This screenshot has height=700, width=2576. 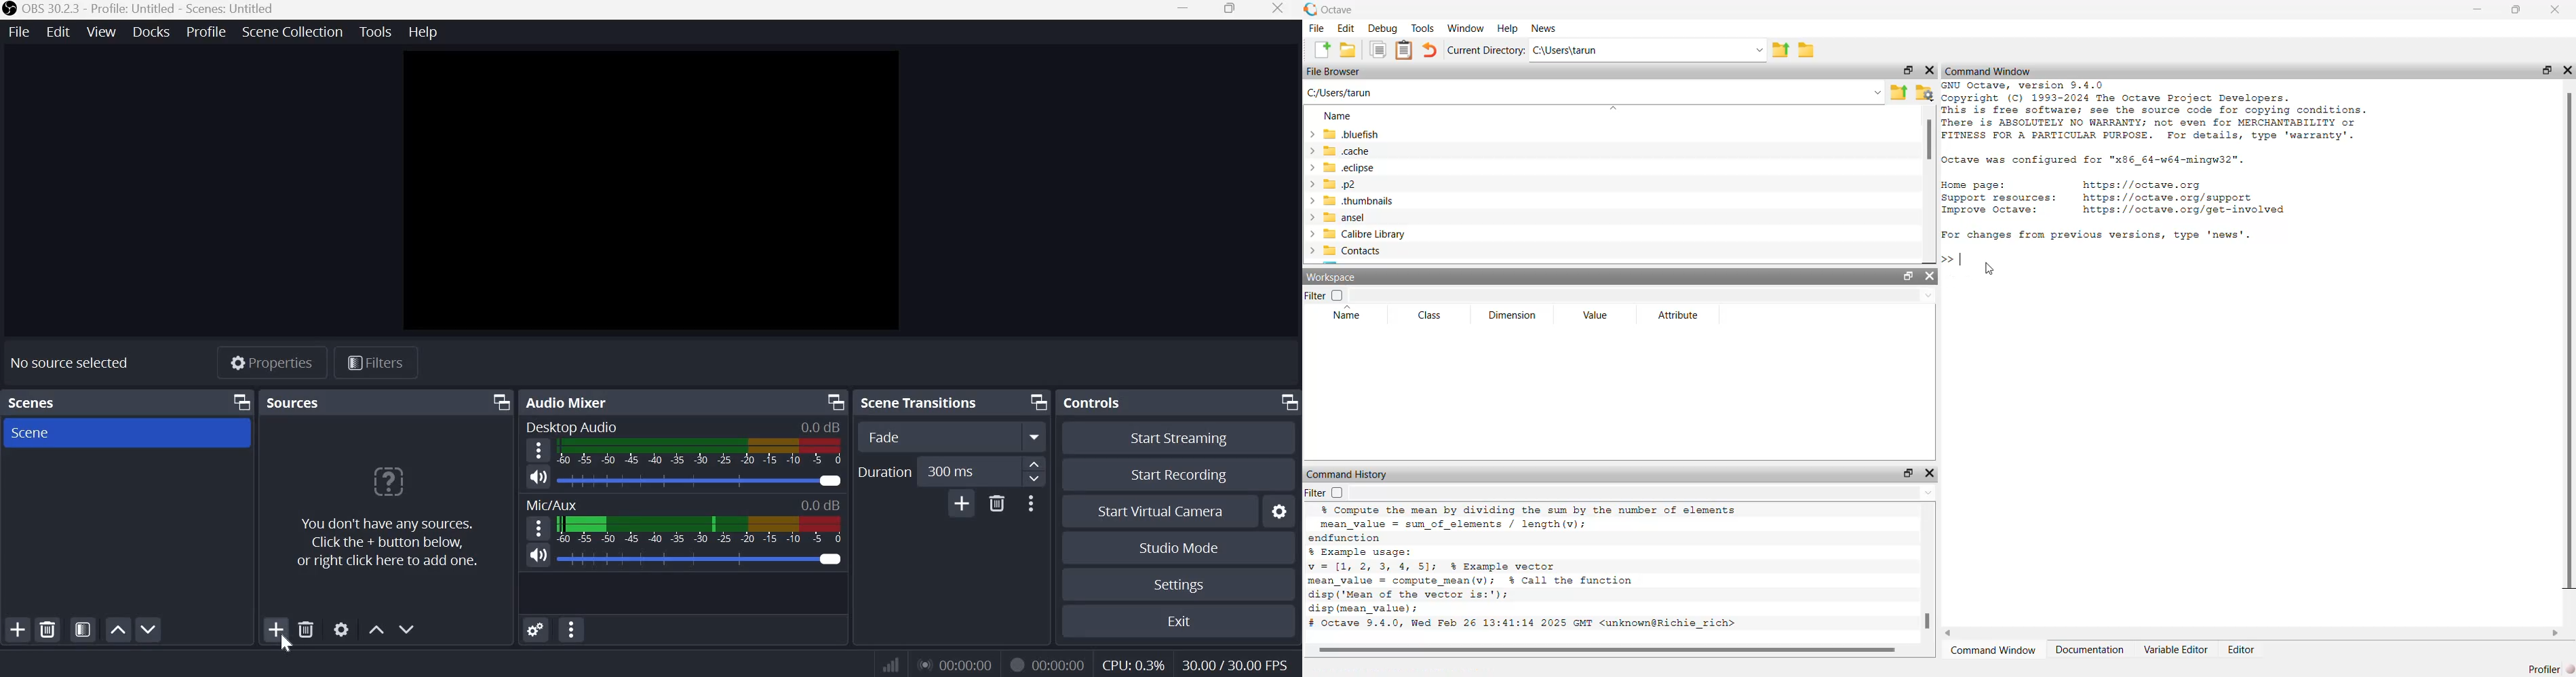 I want to click on Audio Level Indicator, so click(x=821, y=426).